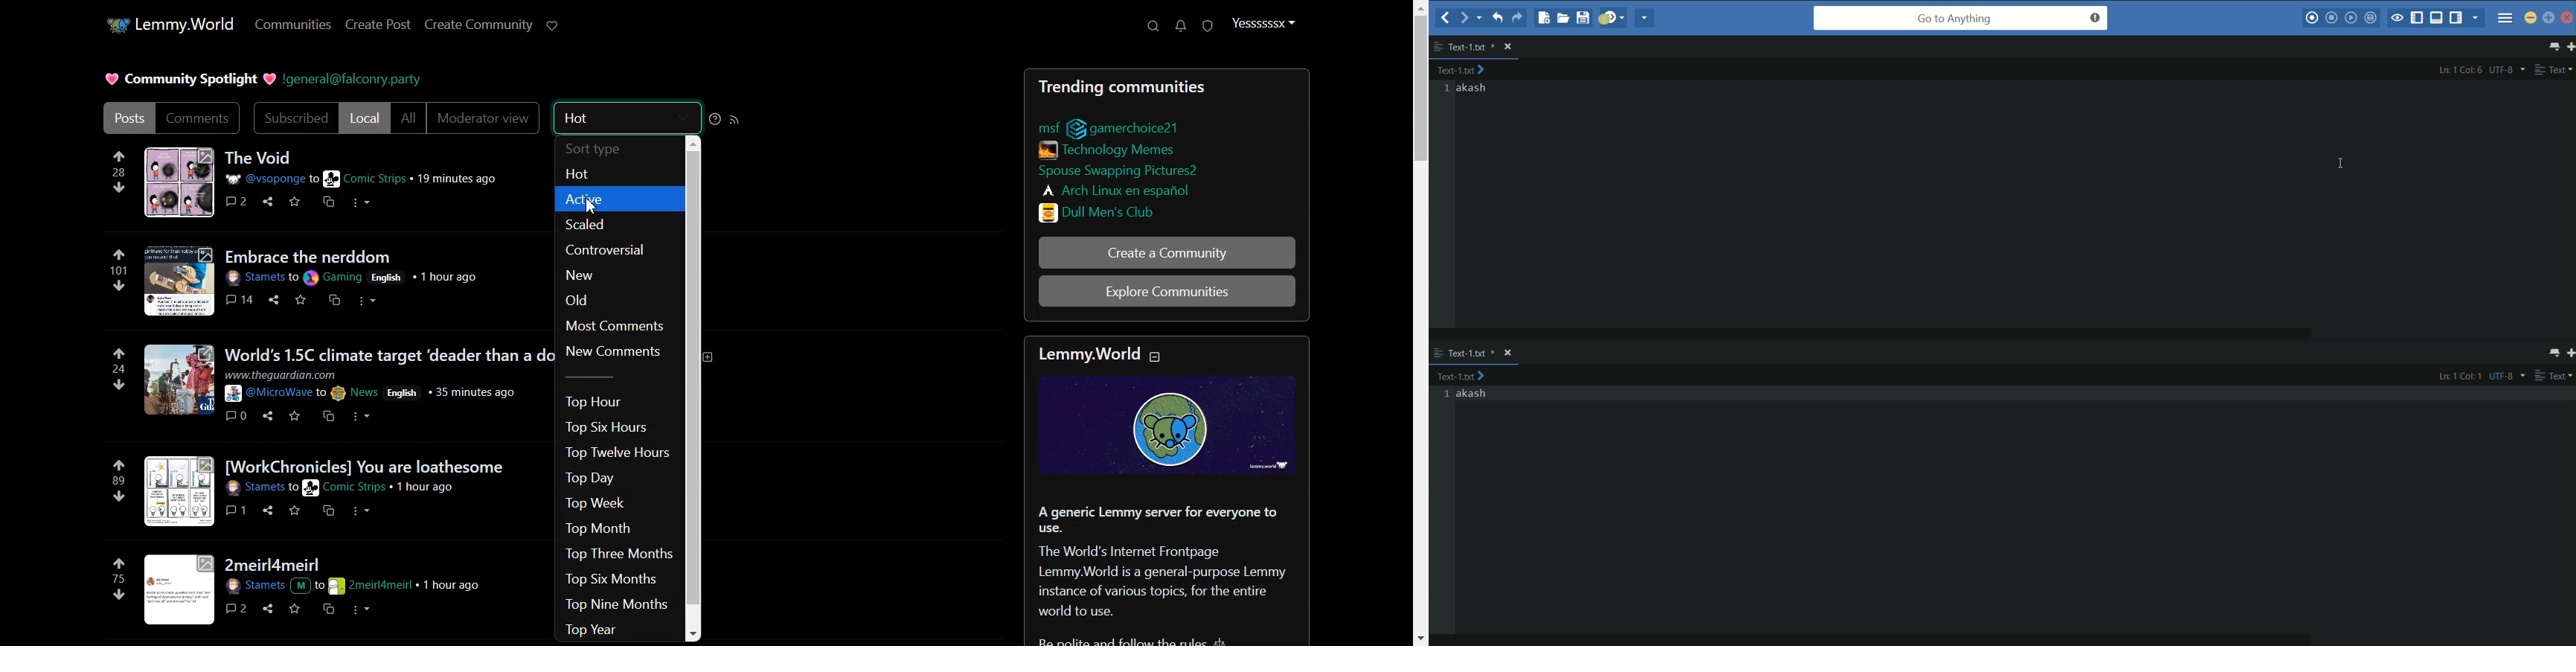 The image size is (2576, 672). I want to click on Line 1 Column 6, so click(2462, 70).